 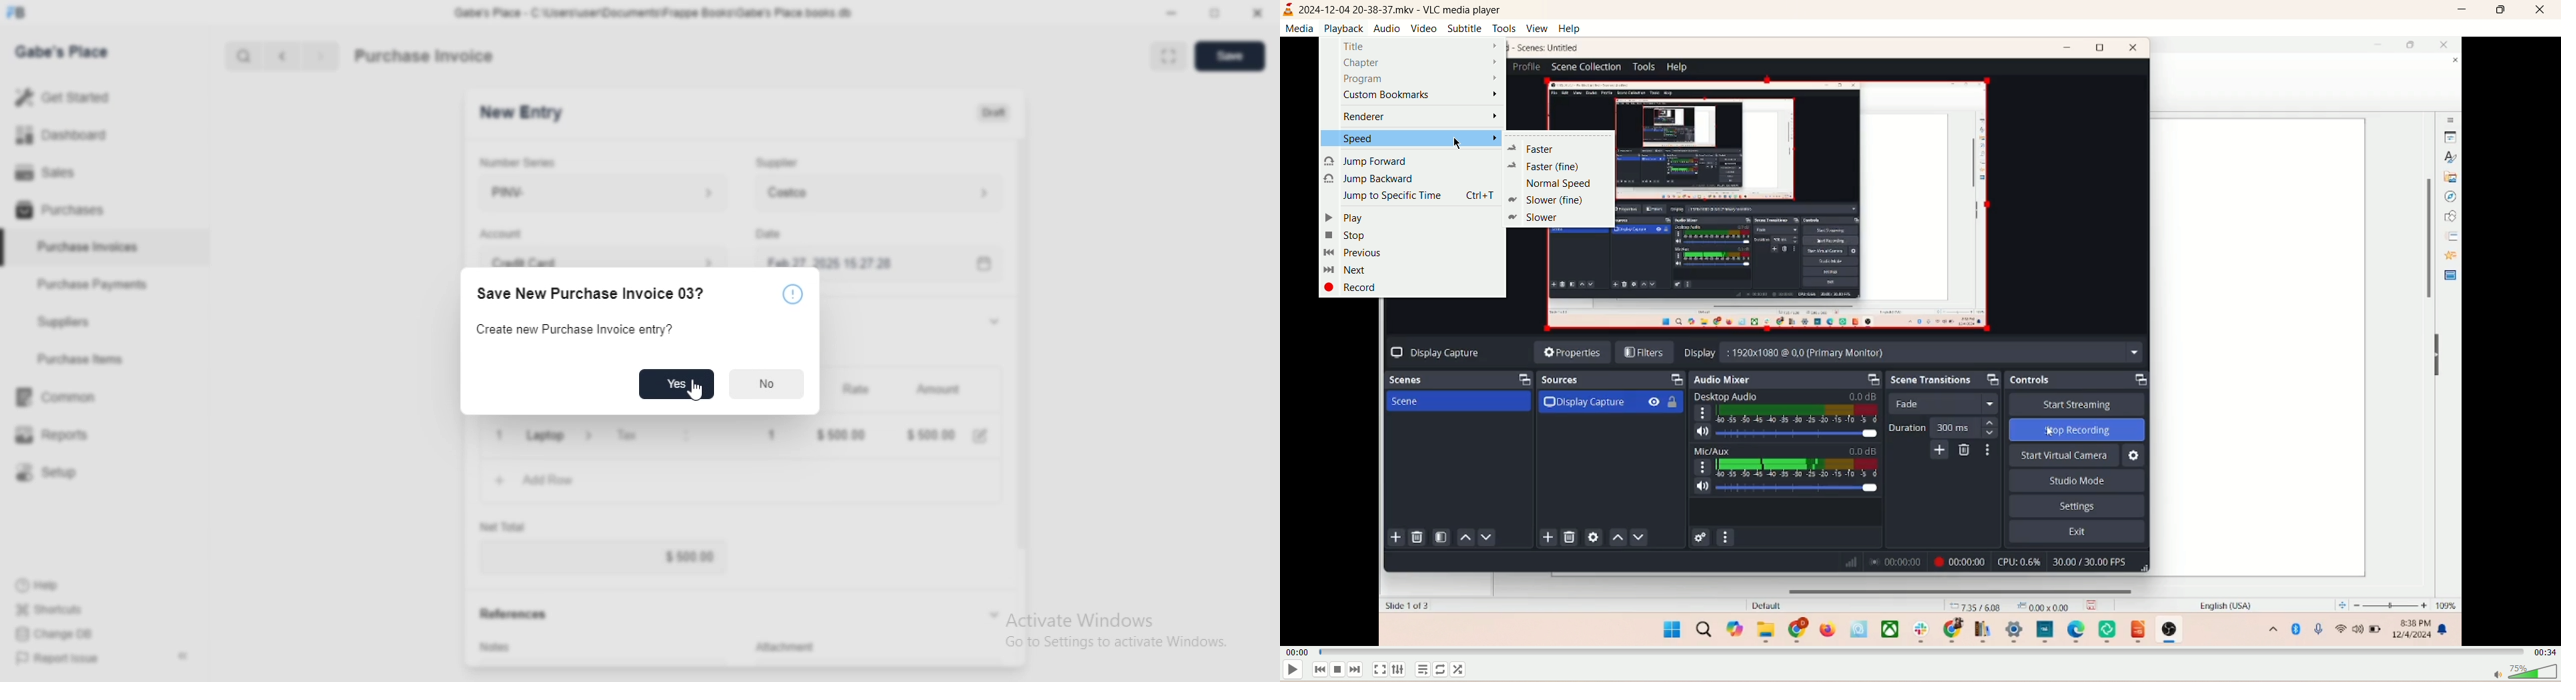 What do you see at coordinates (1463, 669) in the screenshot?
I see `shuffle` at bounding box center [1463, 669].